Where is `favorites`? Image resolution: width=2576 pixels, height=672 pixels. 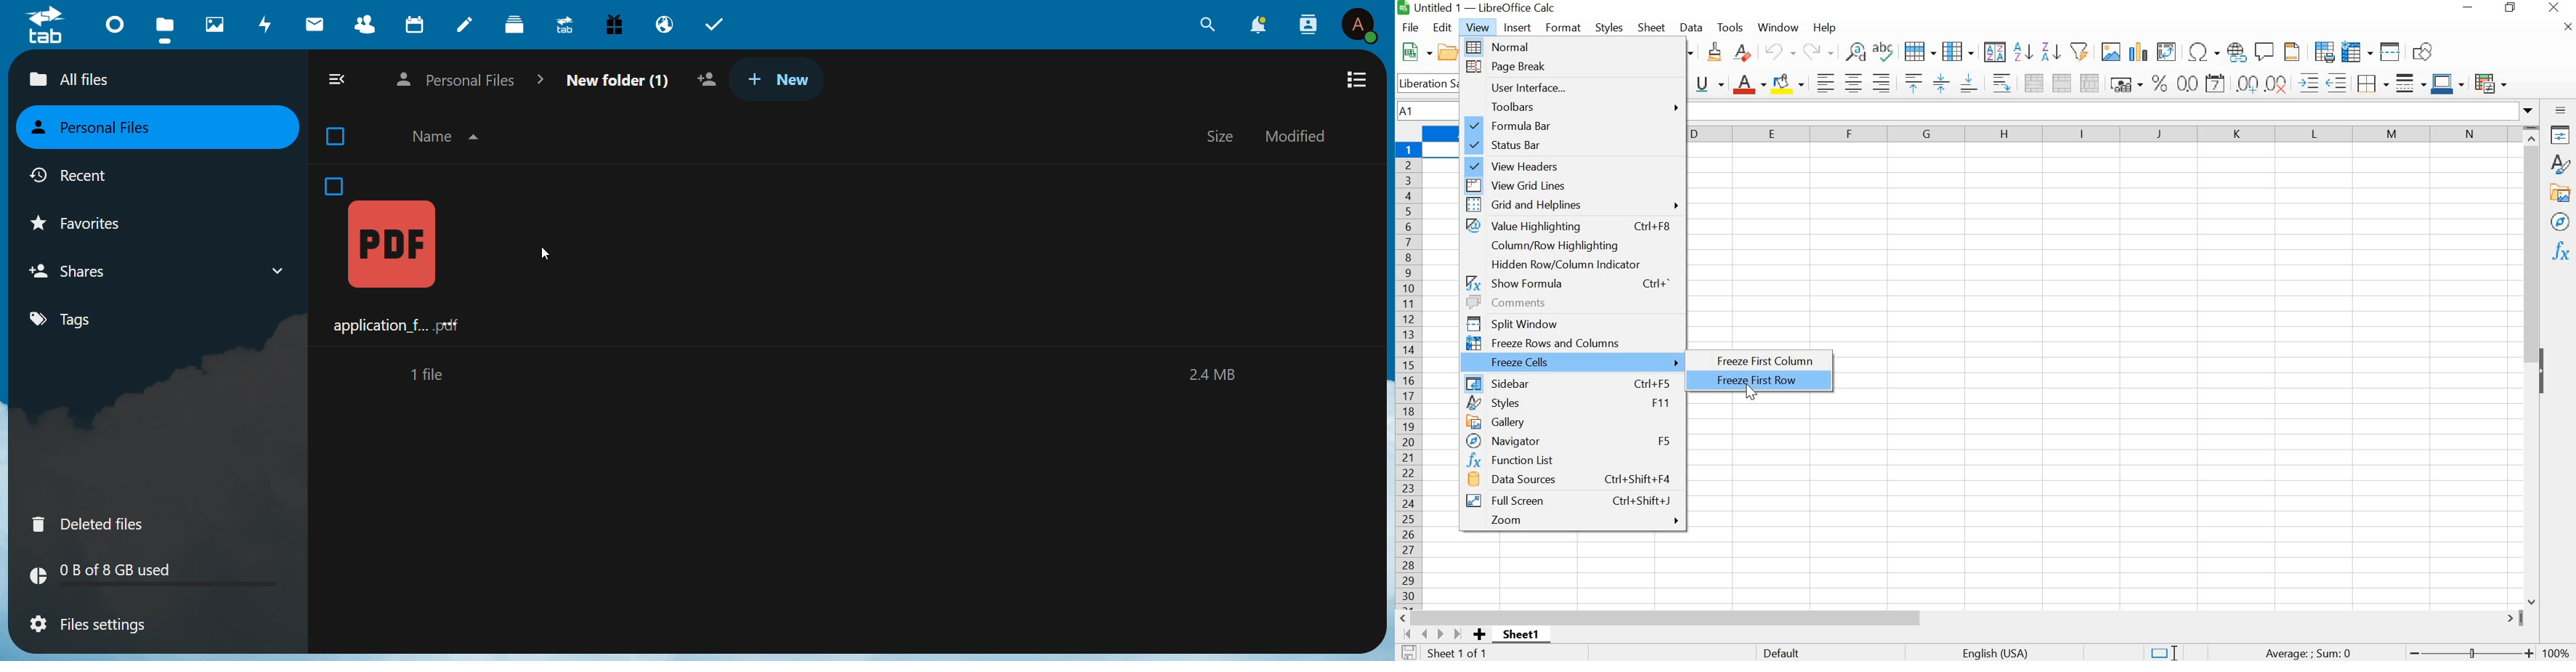 favorites is located at coordinates (92, 224).